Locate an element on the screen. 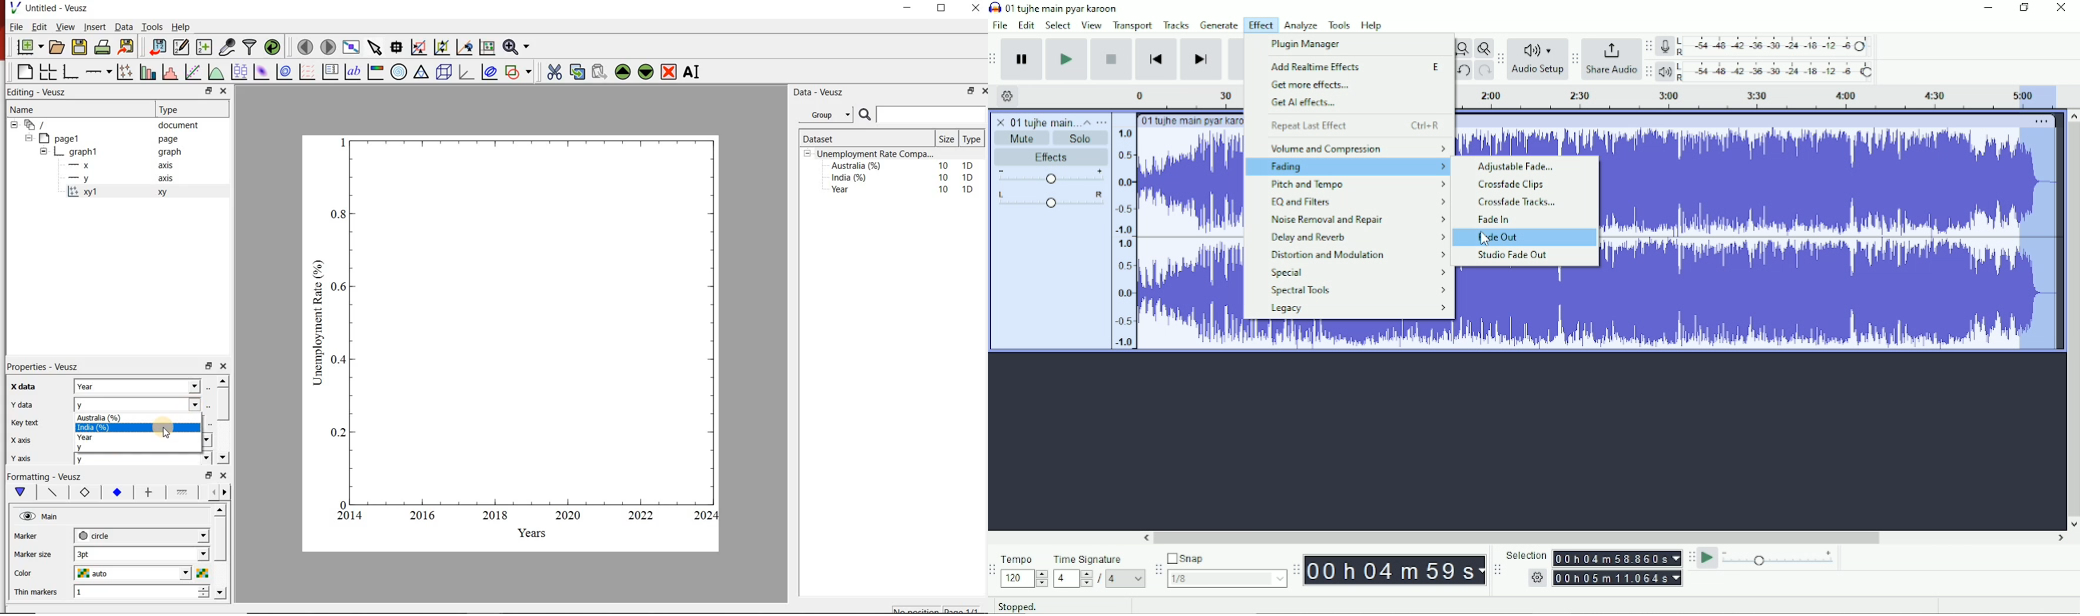 The image size is (2100, 616). amplitude scale is located at coordinates (1124, 239).